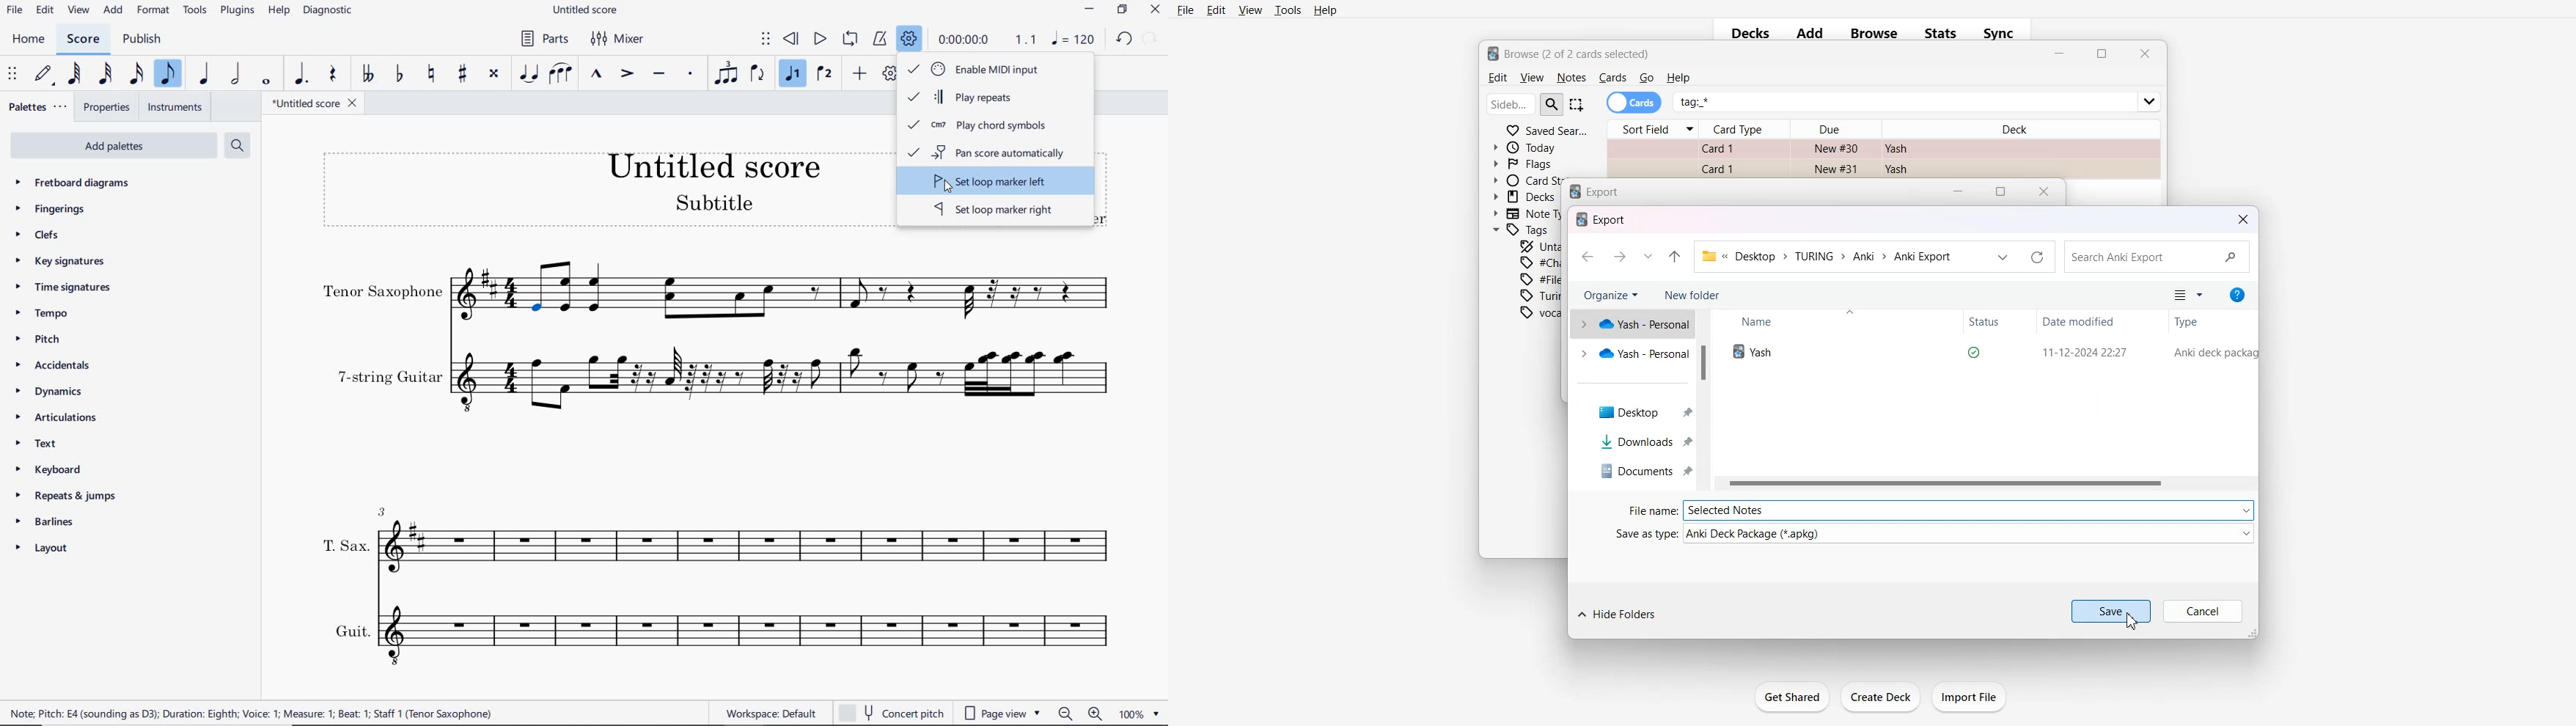 The width and height of the screenshot is (2576, 728). Describe the element at coordinates (2187, 295) in the screenshot. I see `Change your view` at that location.